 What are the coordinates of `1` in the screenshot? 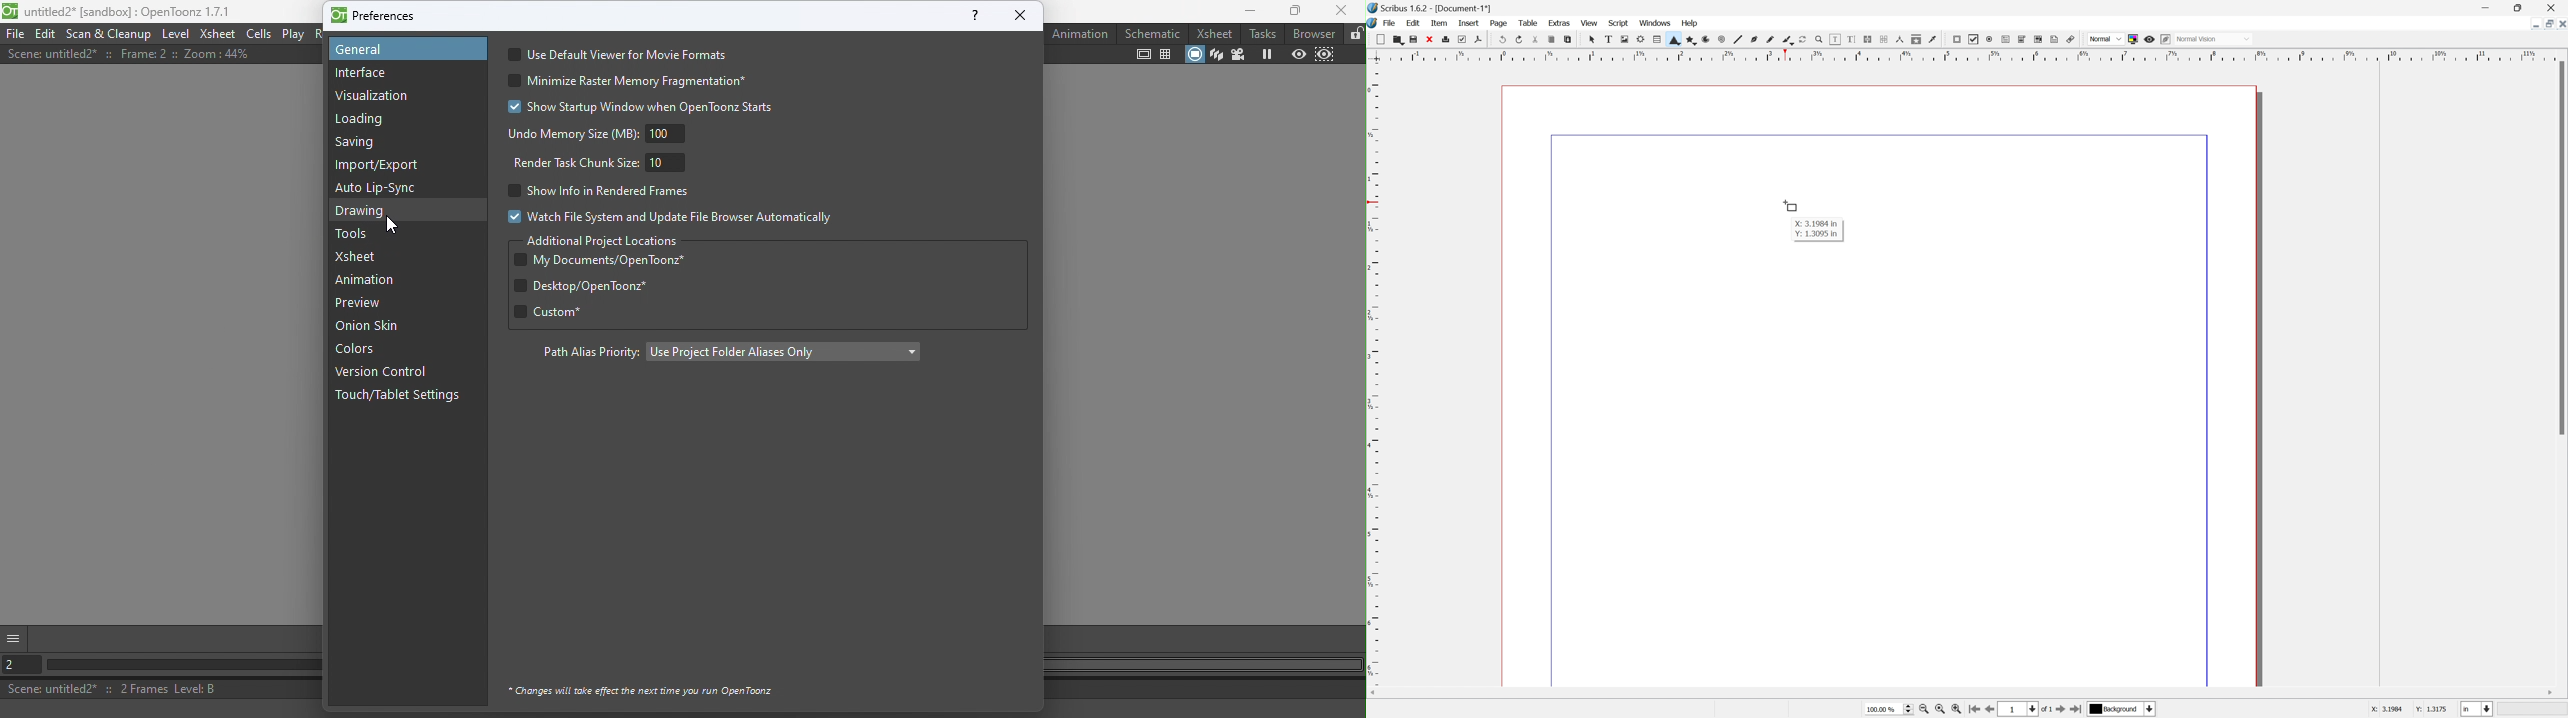 It's located at (2013, 710).